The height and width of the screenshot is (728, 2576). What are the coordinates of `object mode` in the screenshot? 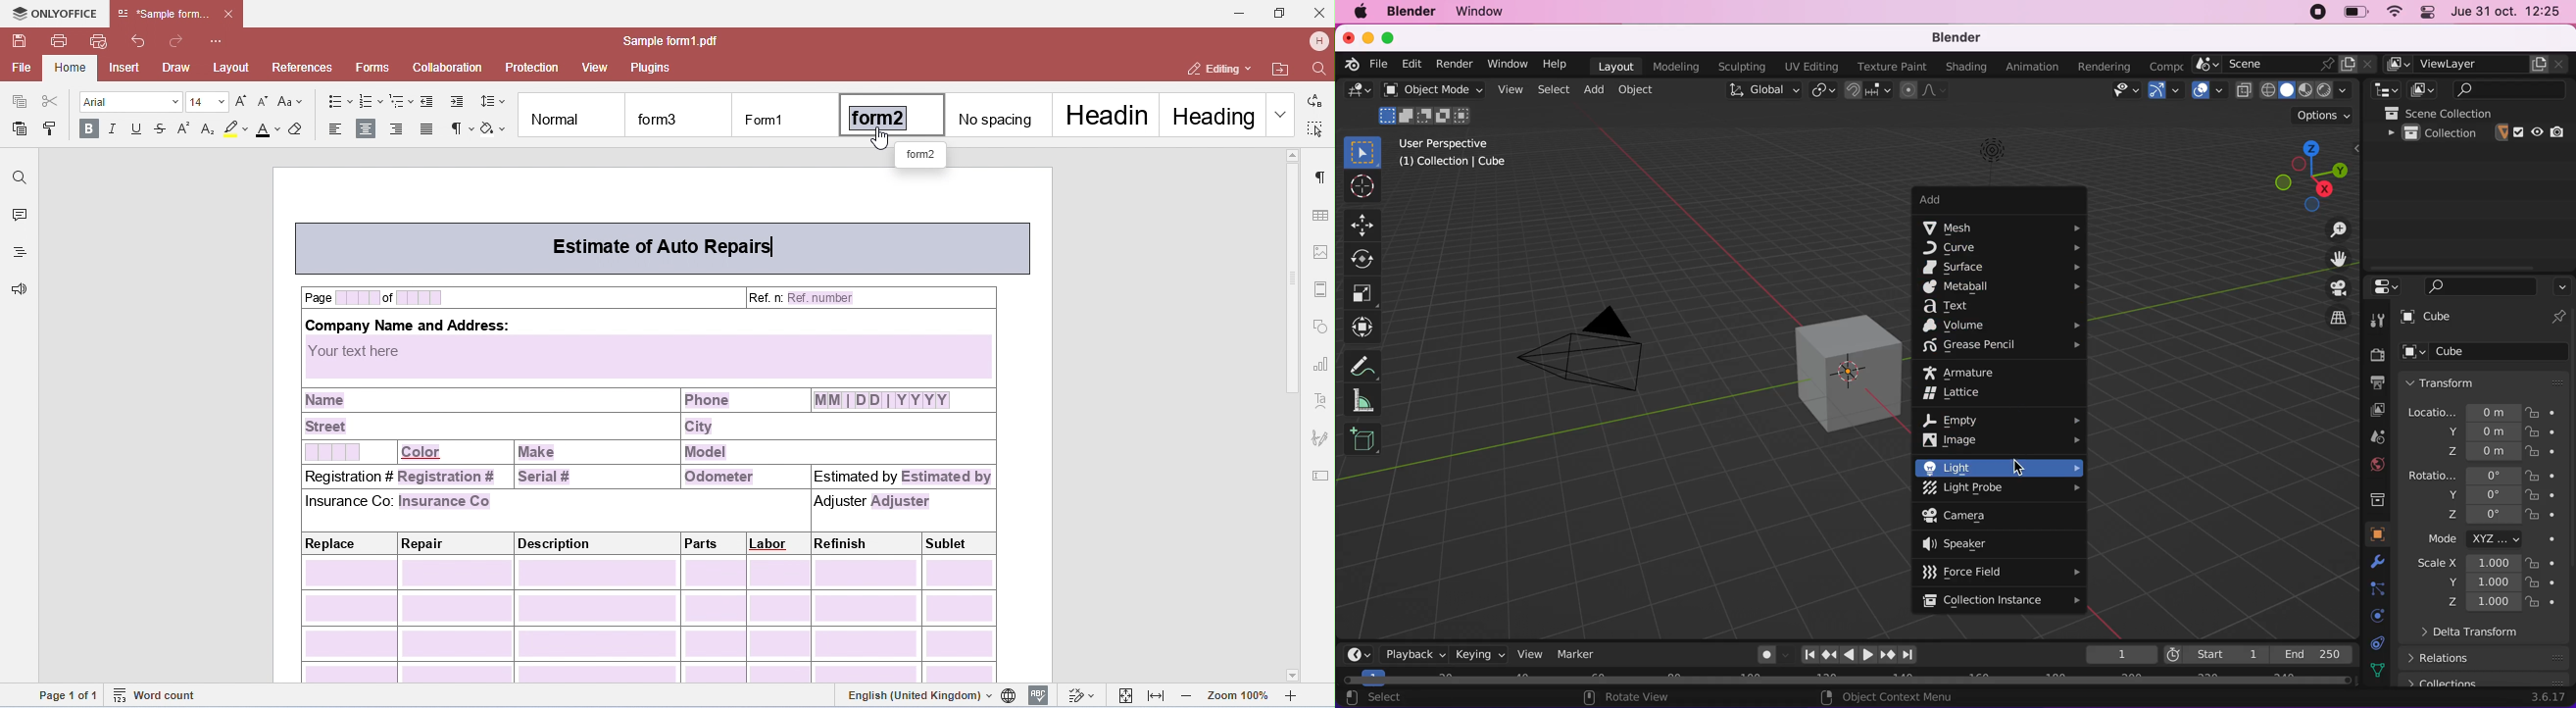 It's located at (1433, 106).